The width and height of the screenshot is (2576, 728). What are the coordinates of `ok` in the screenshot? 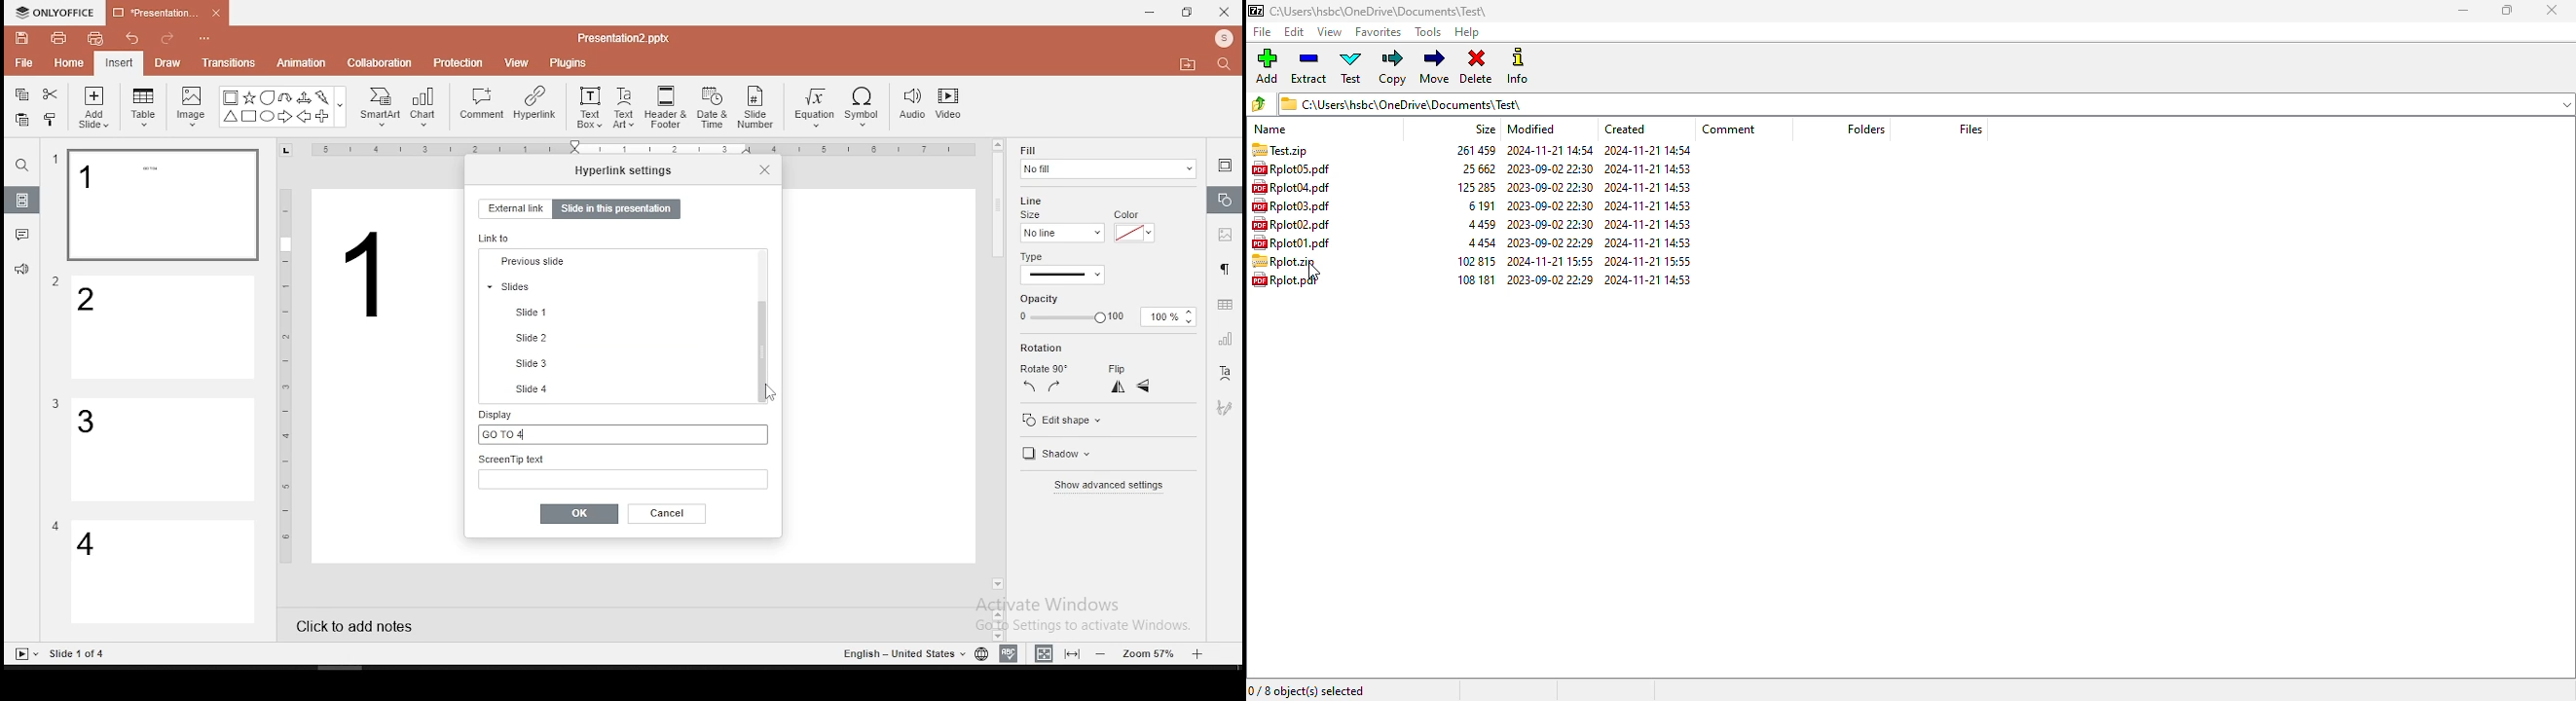 It's located at (579, 513).